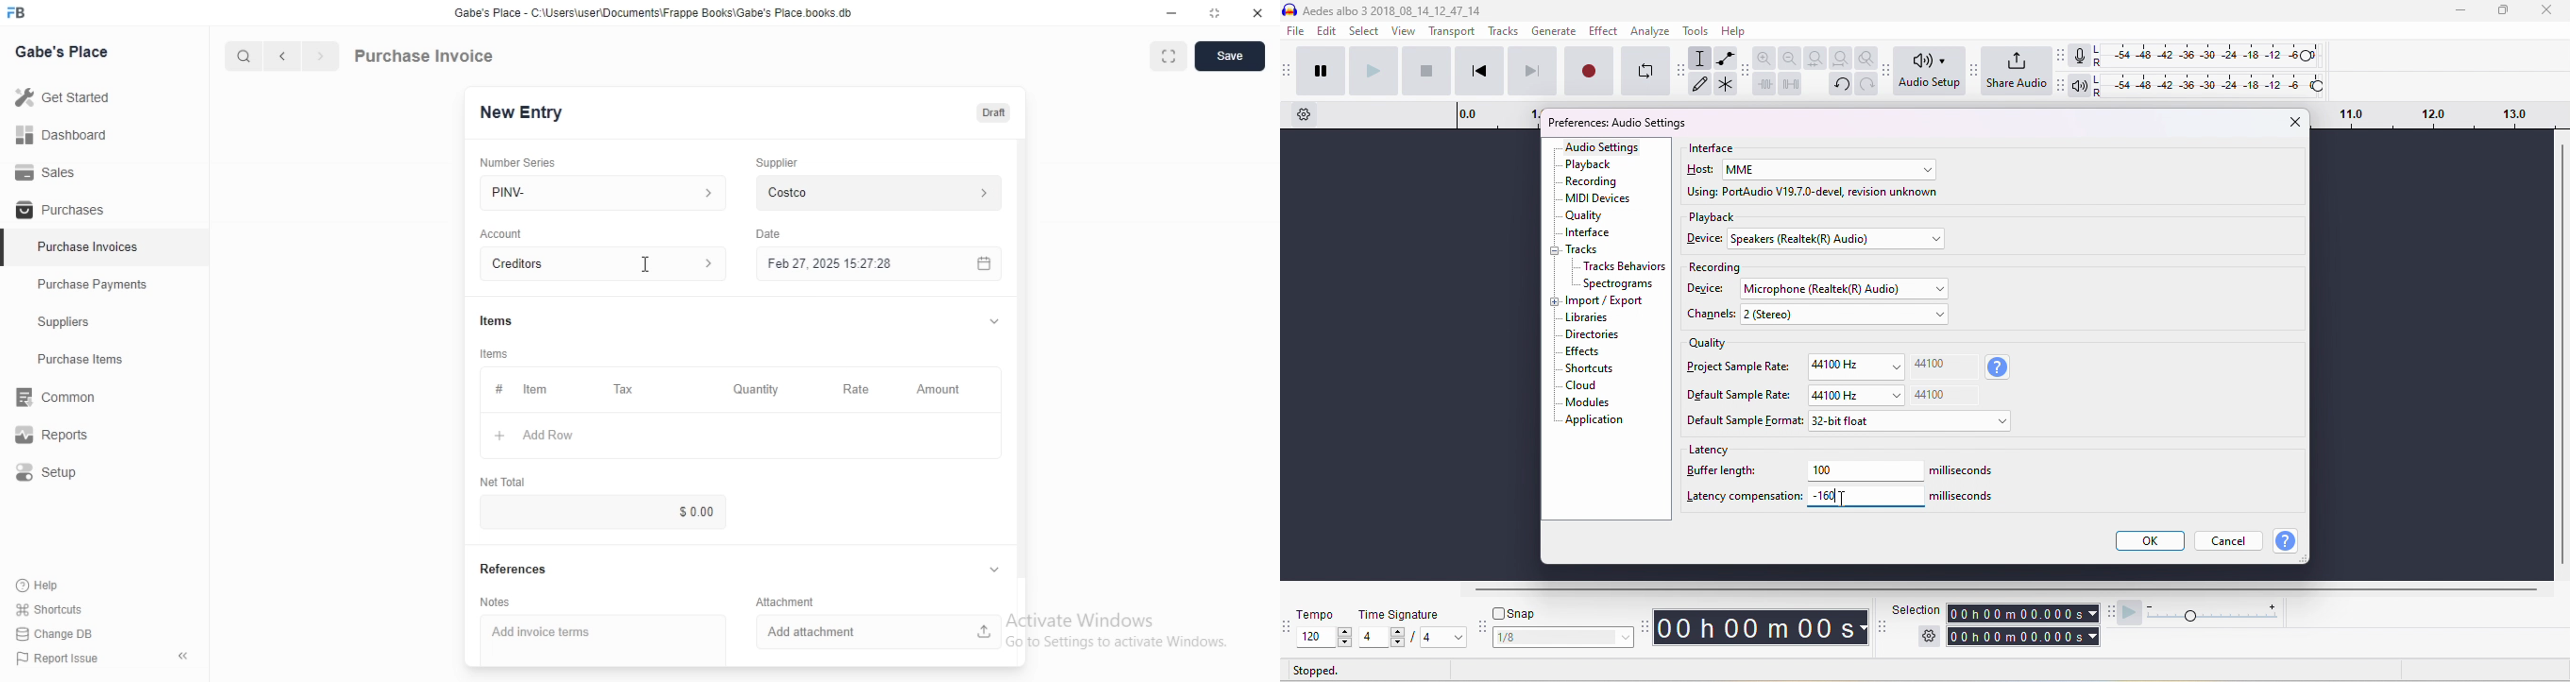 The image size is (2576, 700). Describe the element at coordinates (603, 640) in the screenshot. I see `Add invoice terms` at that location.